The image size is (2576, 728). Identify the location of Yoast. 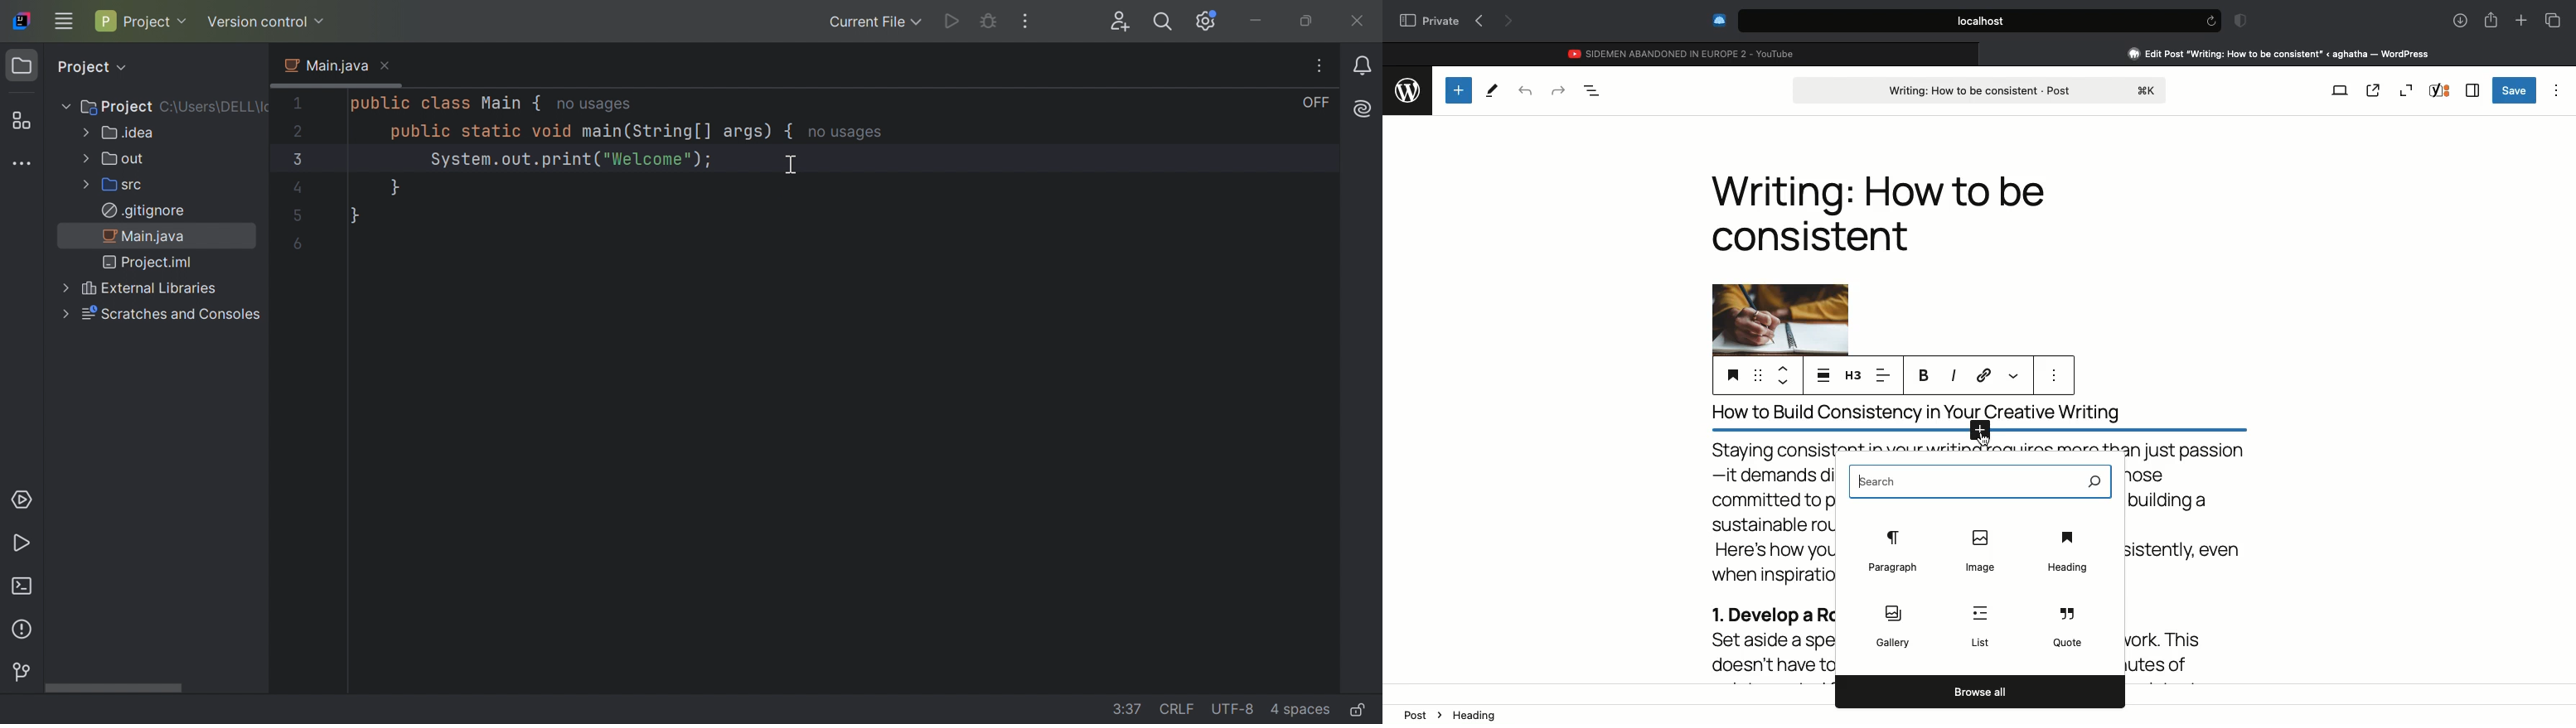
(2440, 90).